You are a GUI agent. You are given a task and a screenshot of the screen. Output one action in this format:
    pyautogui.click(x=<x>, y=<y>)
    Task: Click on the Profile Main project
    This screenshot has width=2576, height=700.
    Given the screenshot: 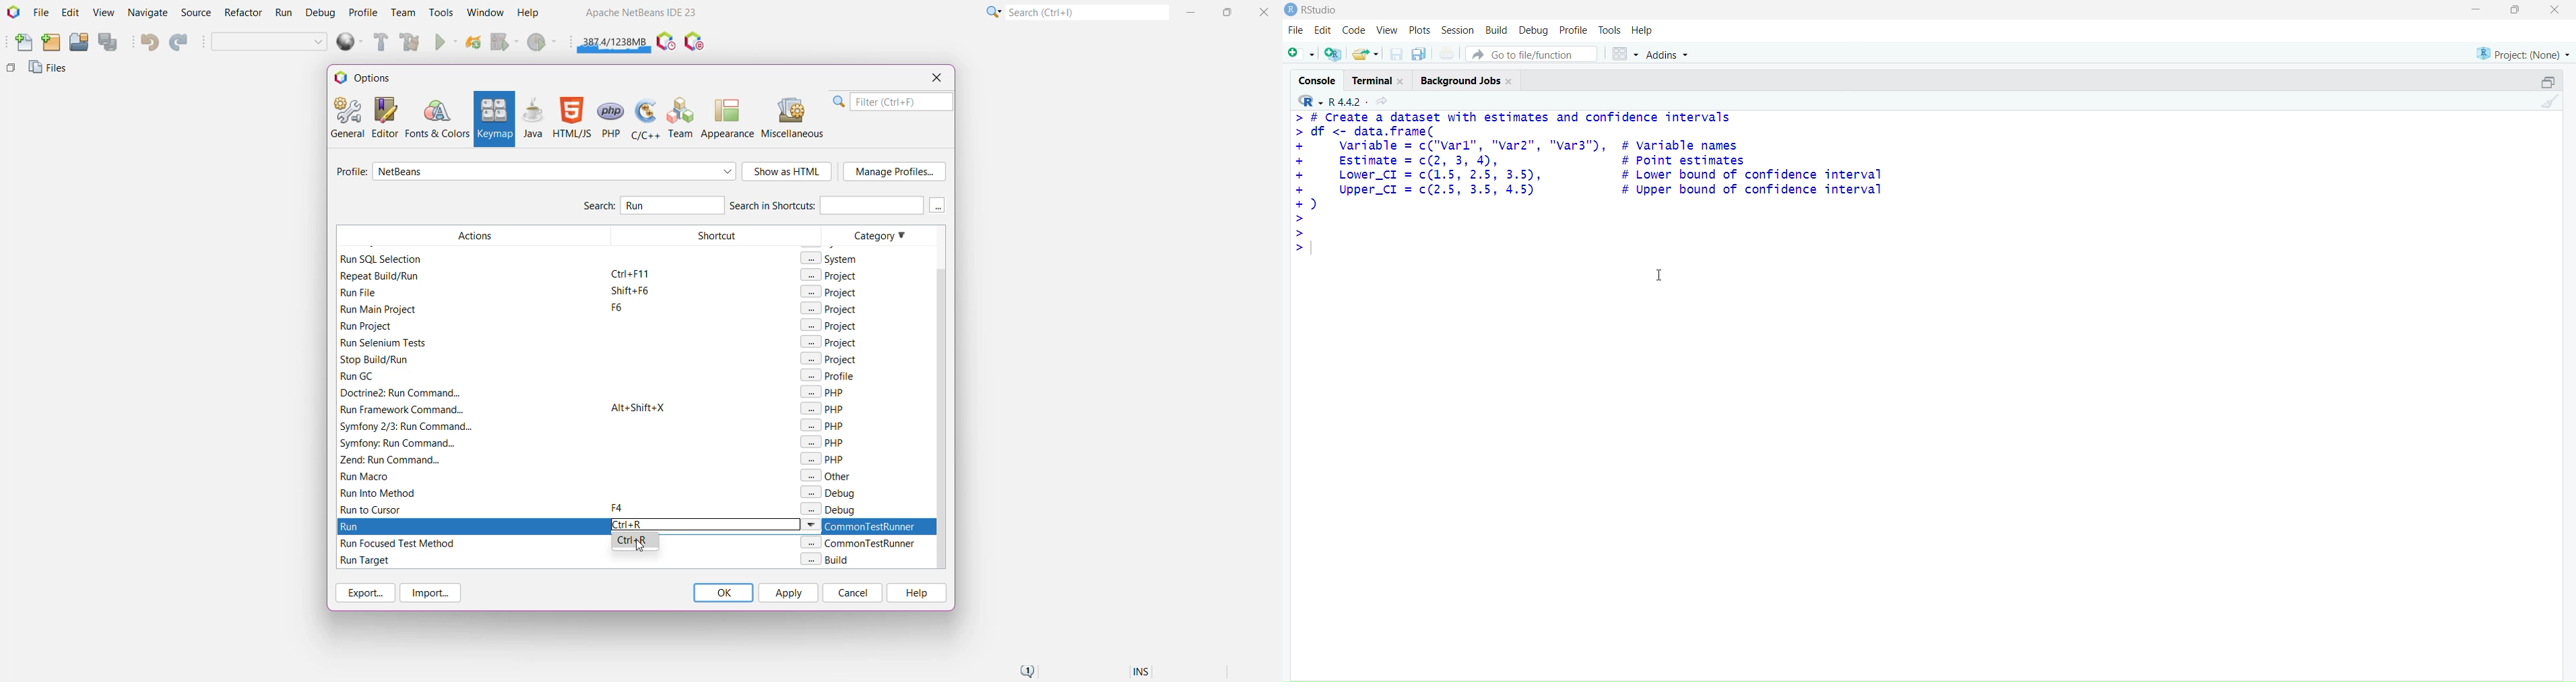 What is the action you would take?
    pyautogui.click(x=543, y=43)
    